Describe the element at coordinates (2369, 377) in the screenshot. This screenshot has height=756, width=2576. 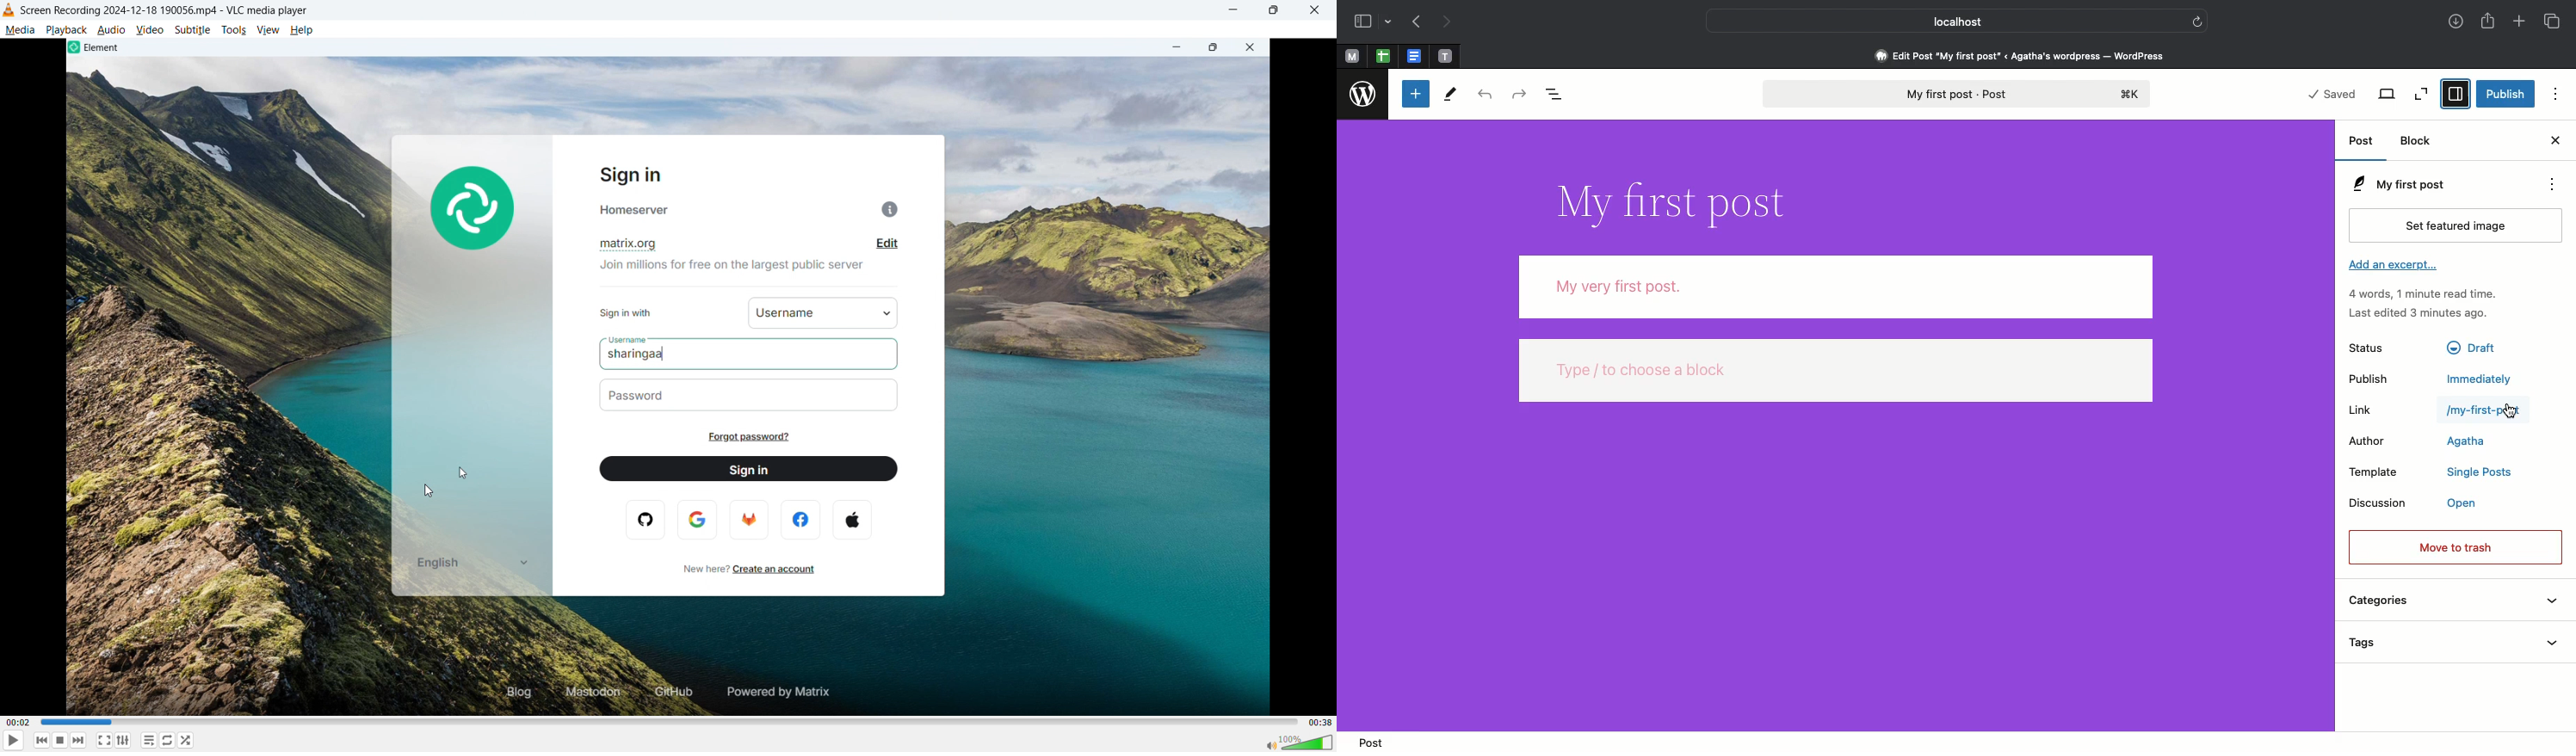
I see `Publish` at that location.